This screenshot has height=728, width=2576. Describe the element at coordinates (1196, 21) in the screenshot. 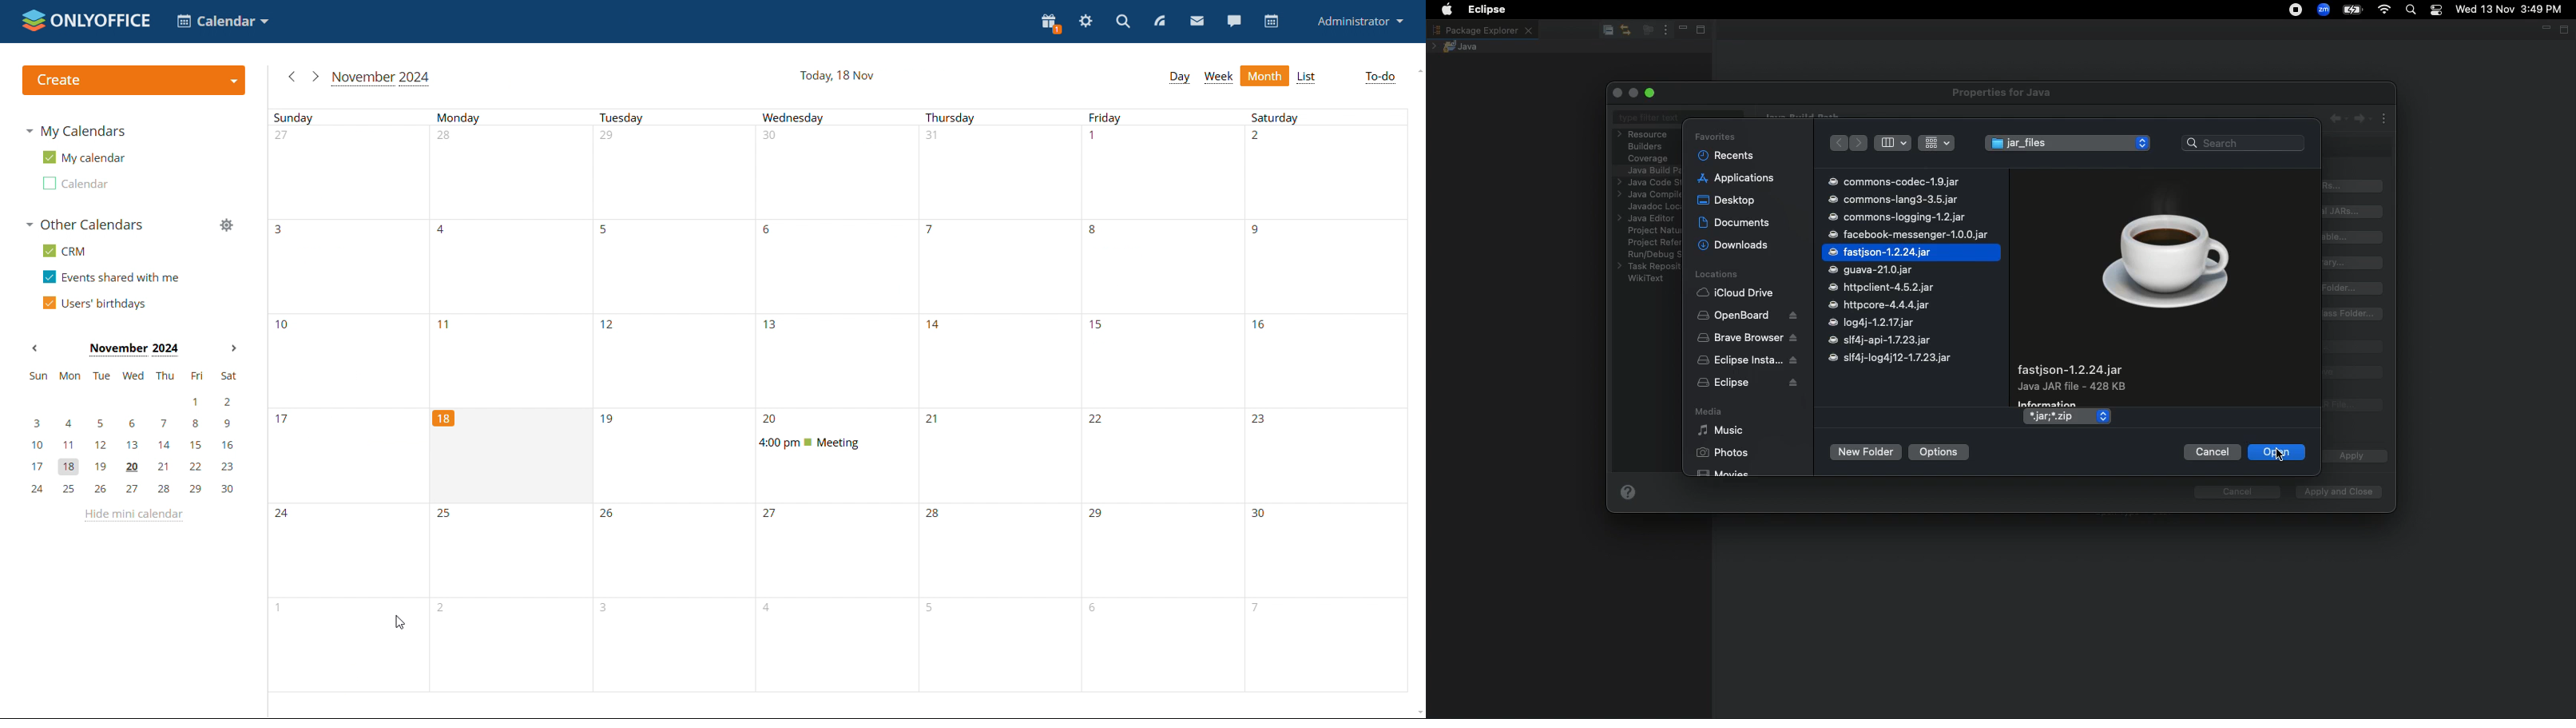

I see `mail` at that location.